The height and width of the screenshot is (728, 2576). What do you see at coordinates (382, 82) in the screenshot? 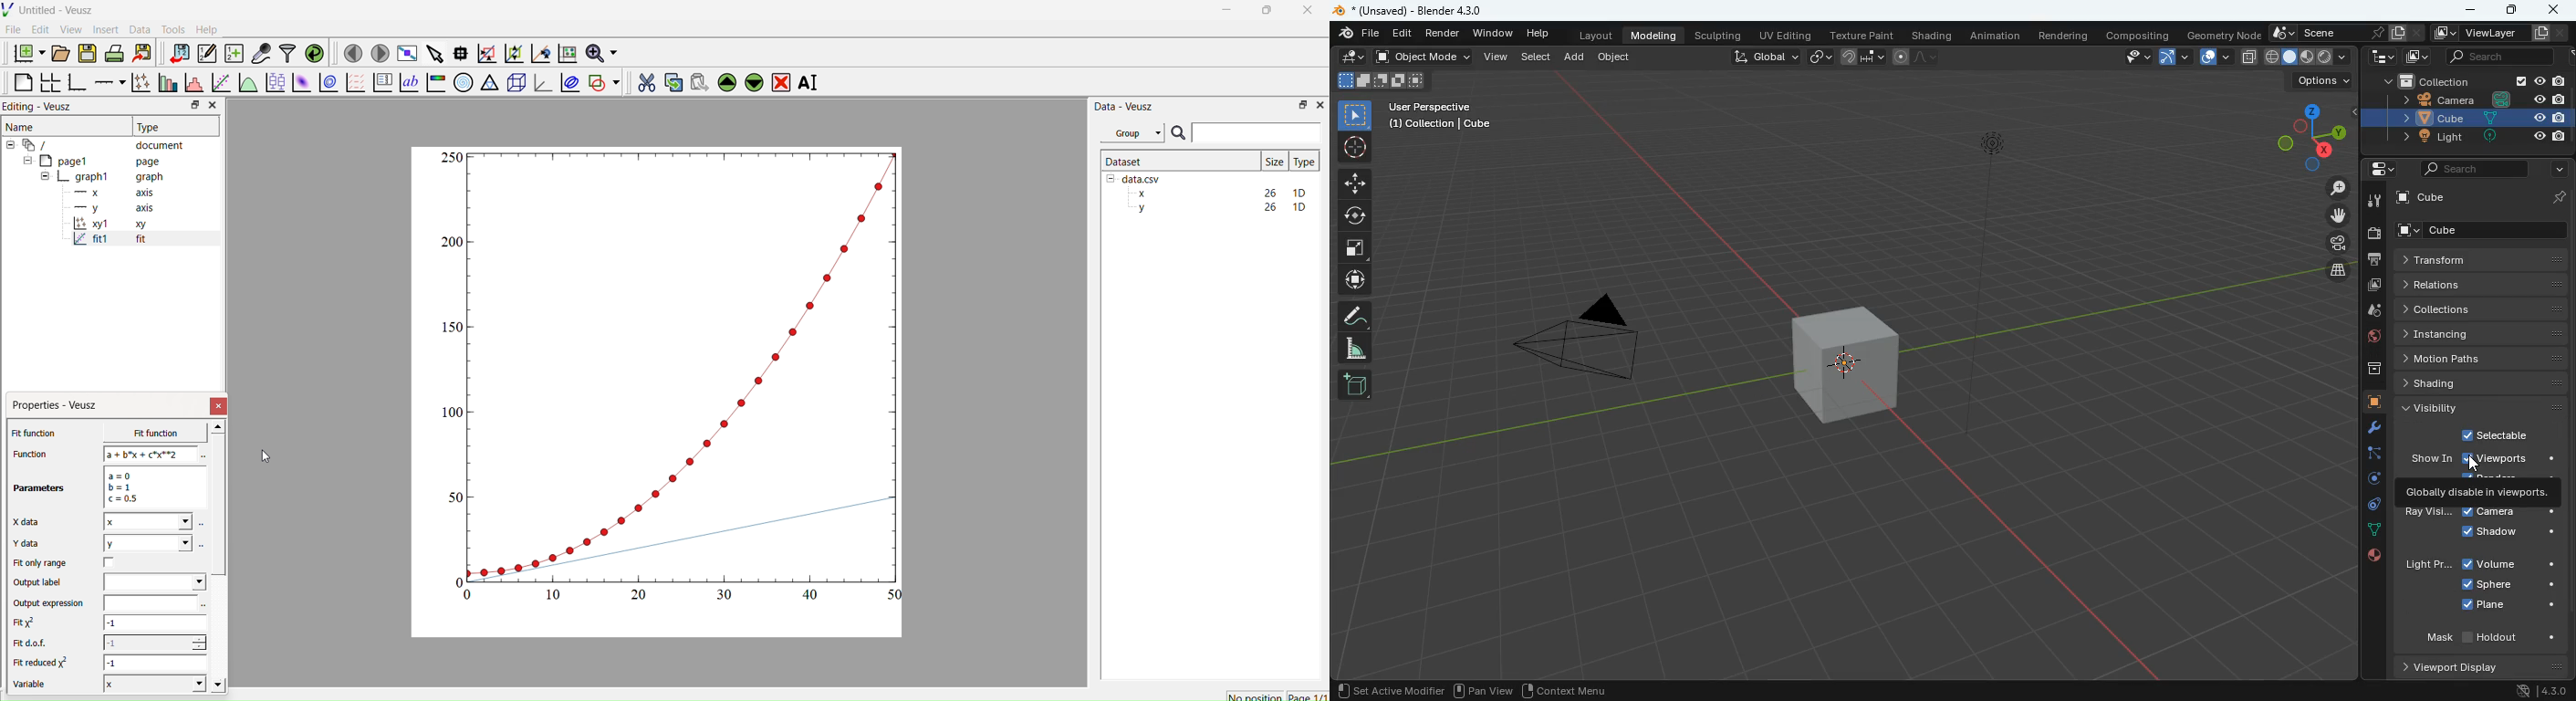
I see `Plot Key` at bounding box center [382, 82].